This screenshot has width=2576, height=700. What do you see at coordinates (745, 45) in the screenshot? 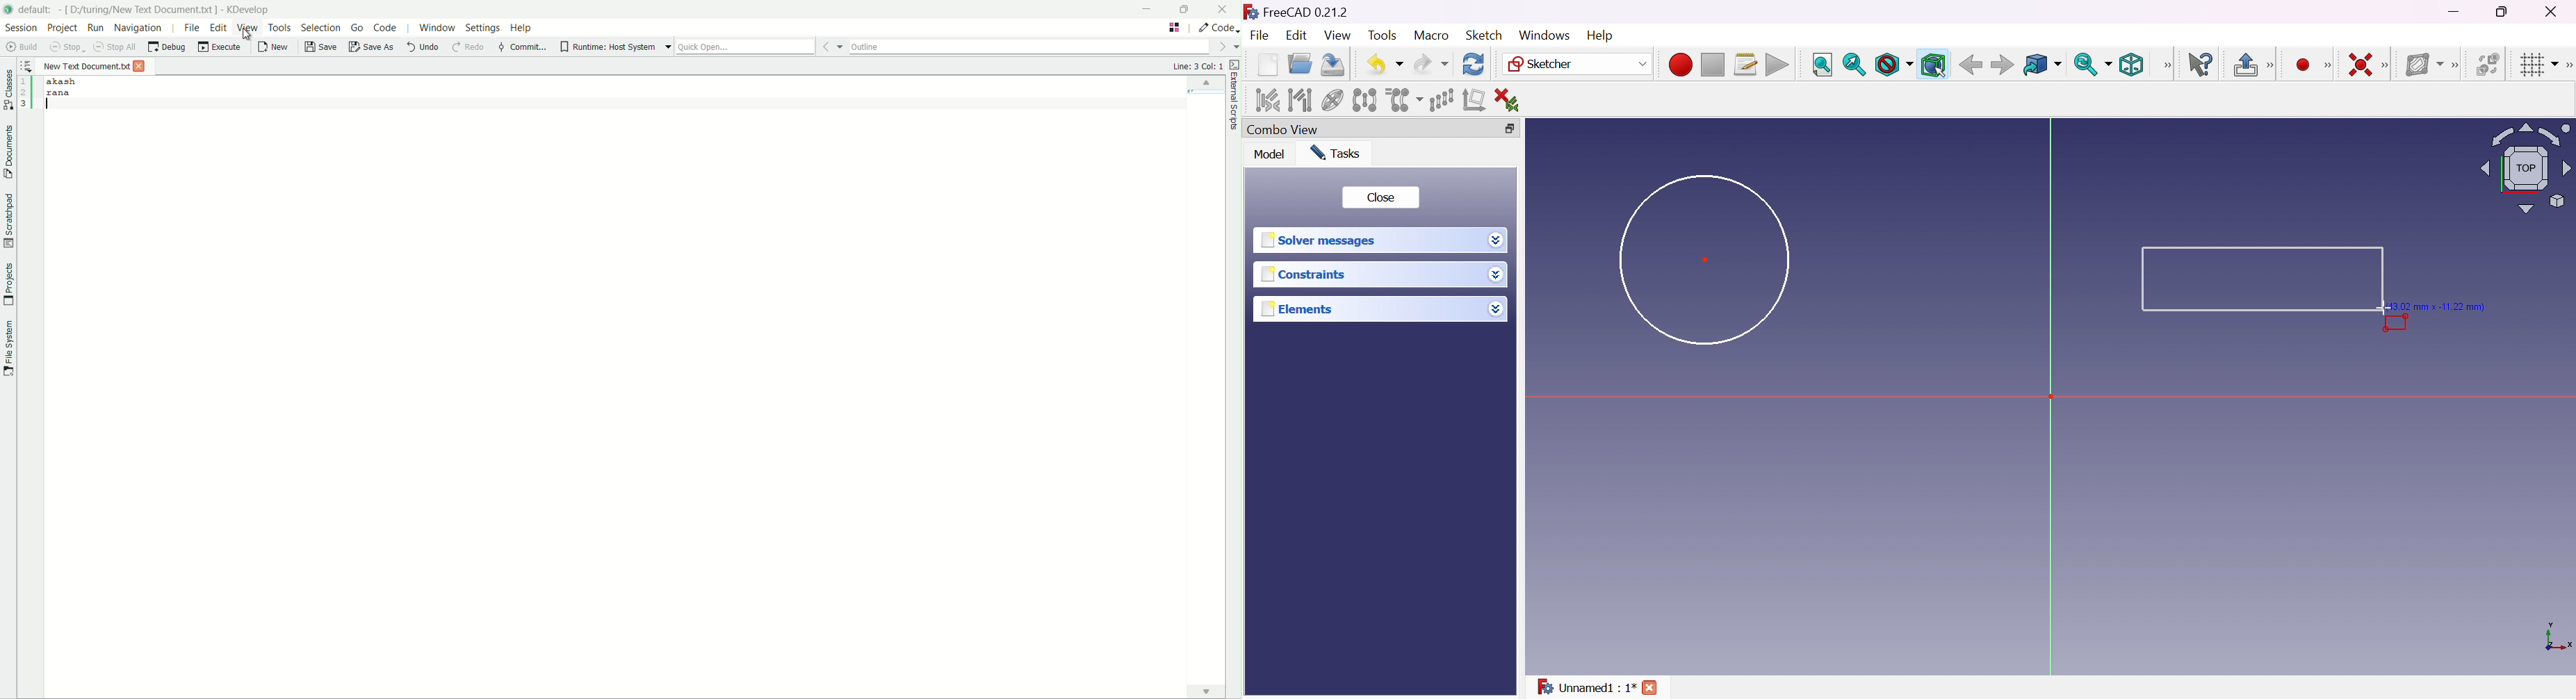
I see `quick open` at bounding box center [745, 45].